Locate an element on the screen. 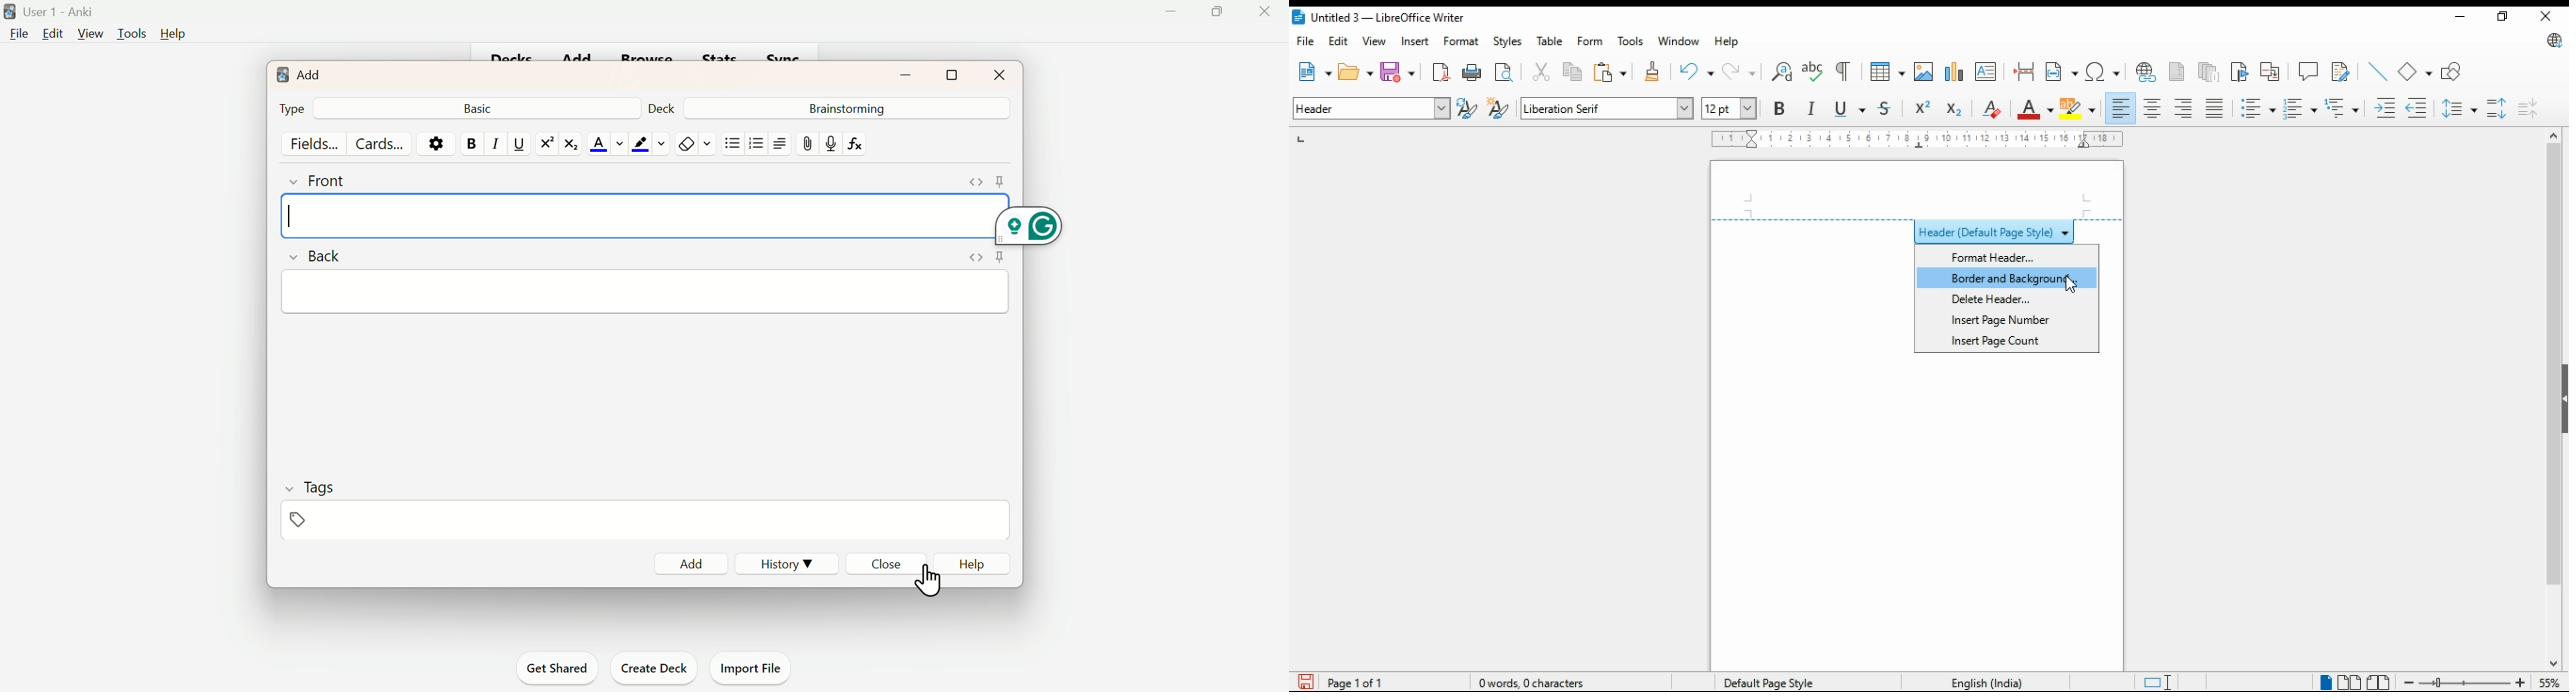  insert page number is located at coordinates (2008, 320).